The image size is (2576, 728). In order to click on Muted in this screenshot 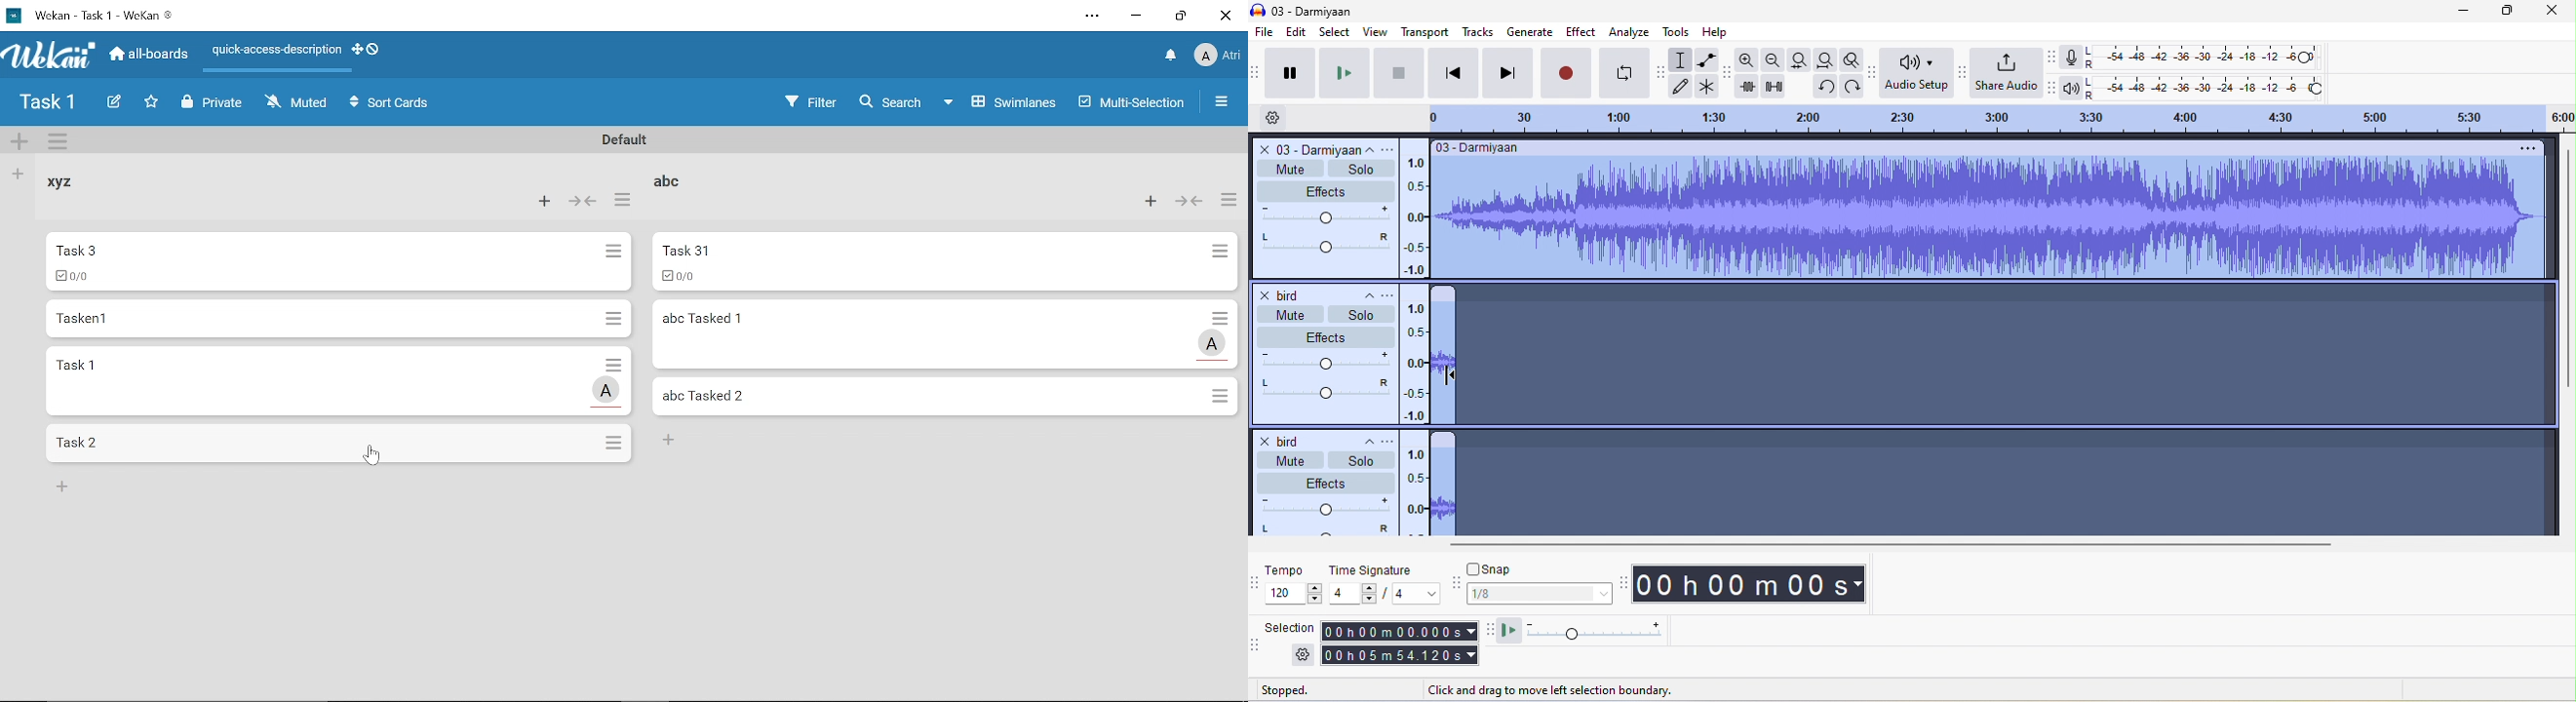, I will do `click(297, 101)`.